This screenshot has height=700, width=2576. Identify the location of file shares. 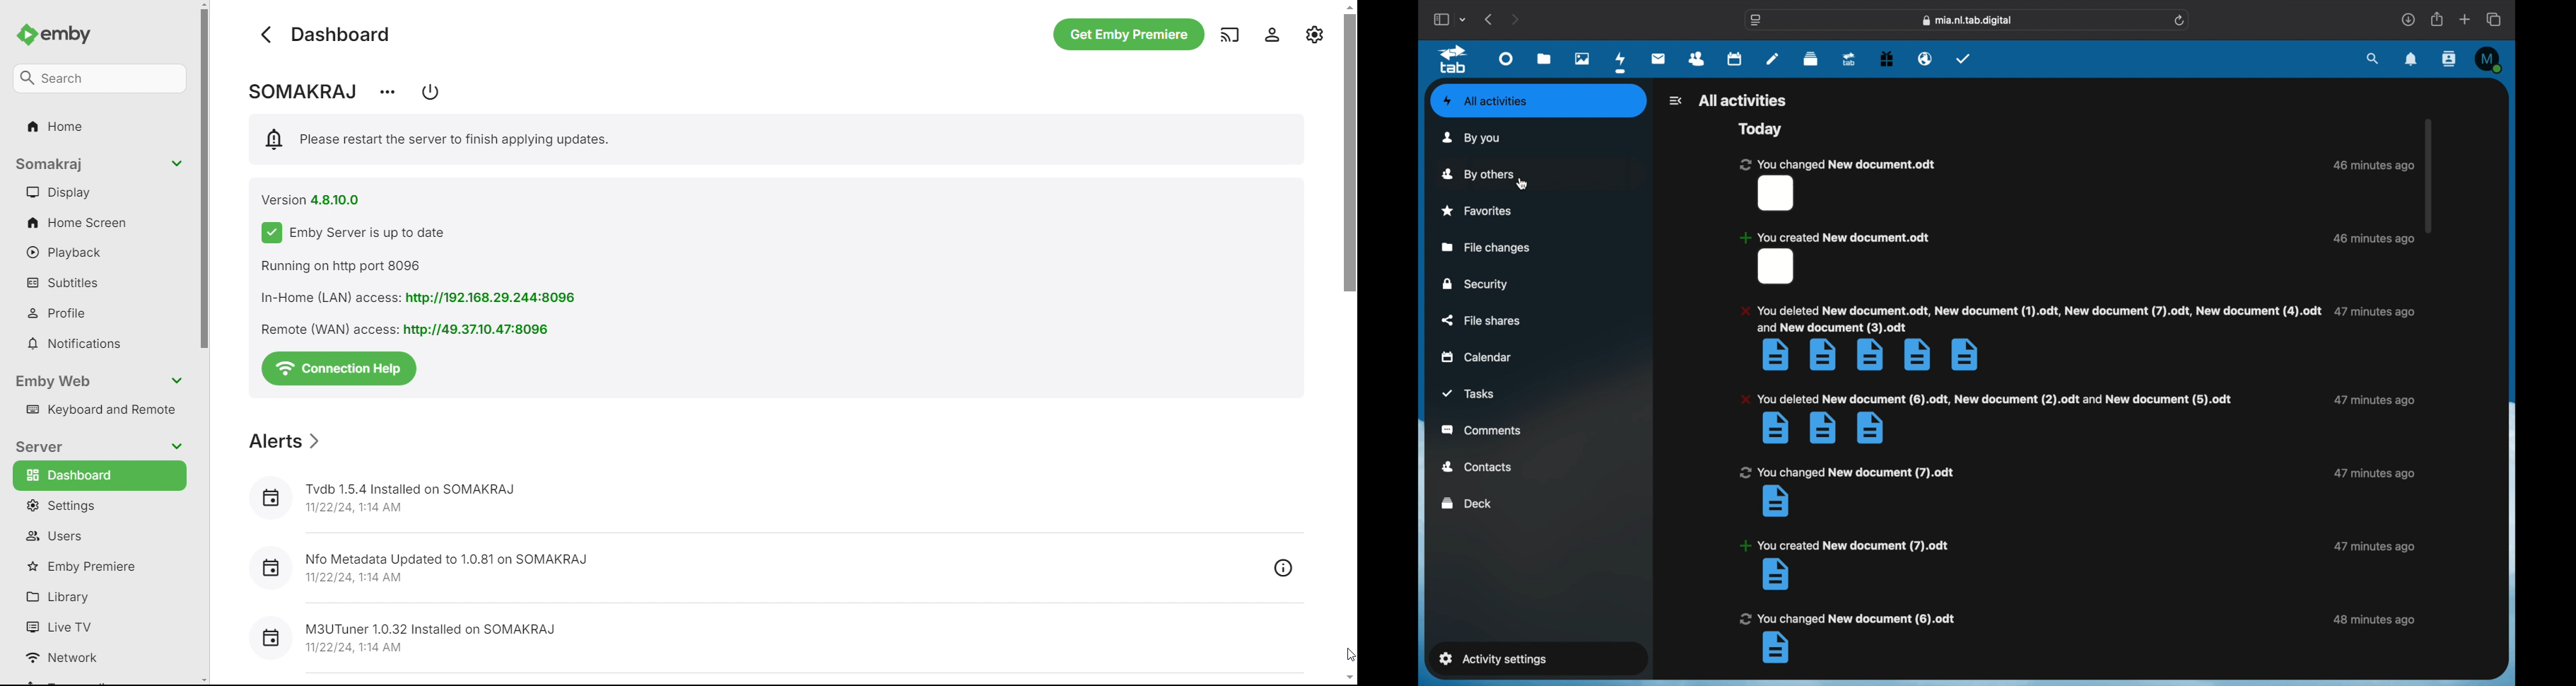
(1482, 321).